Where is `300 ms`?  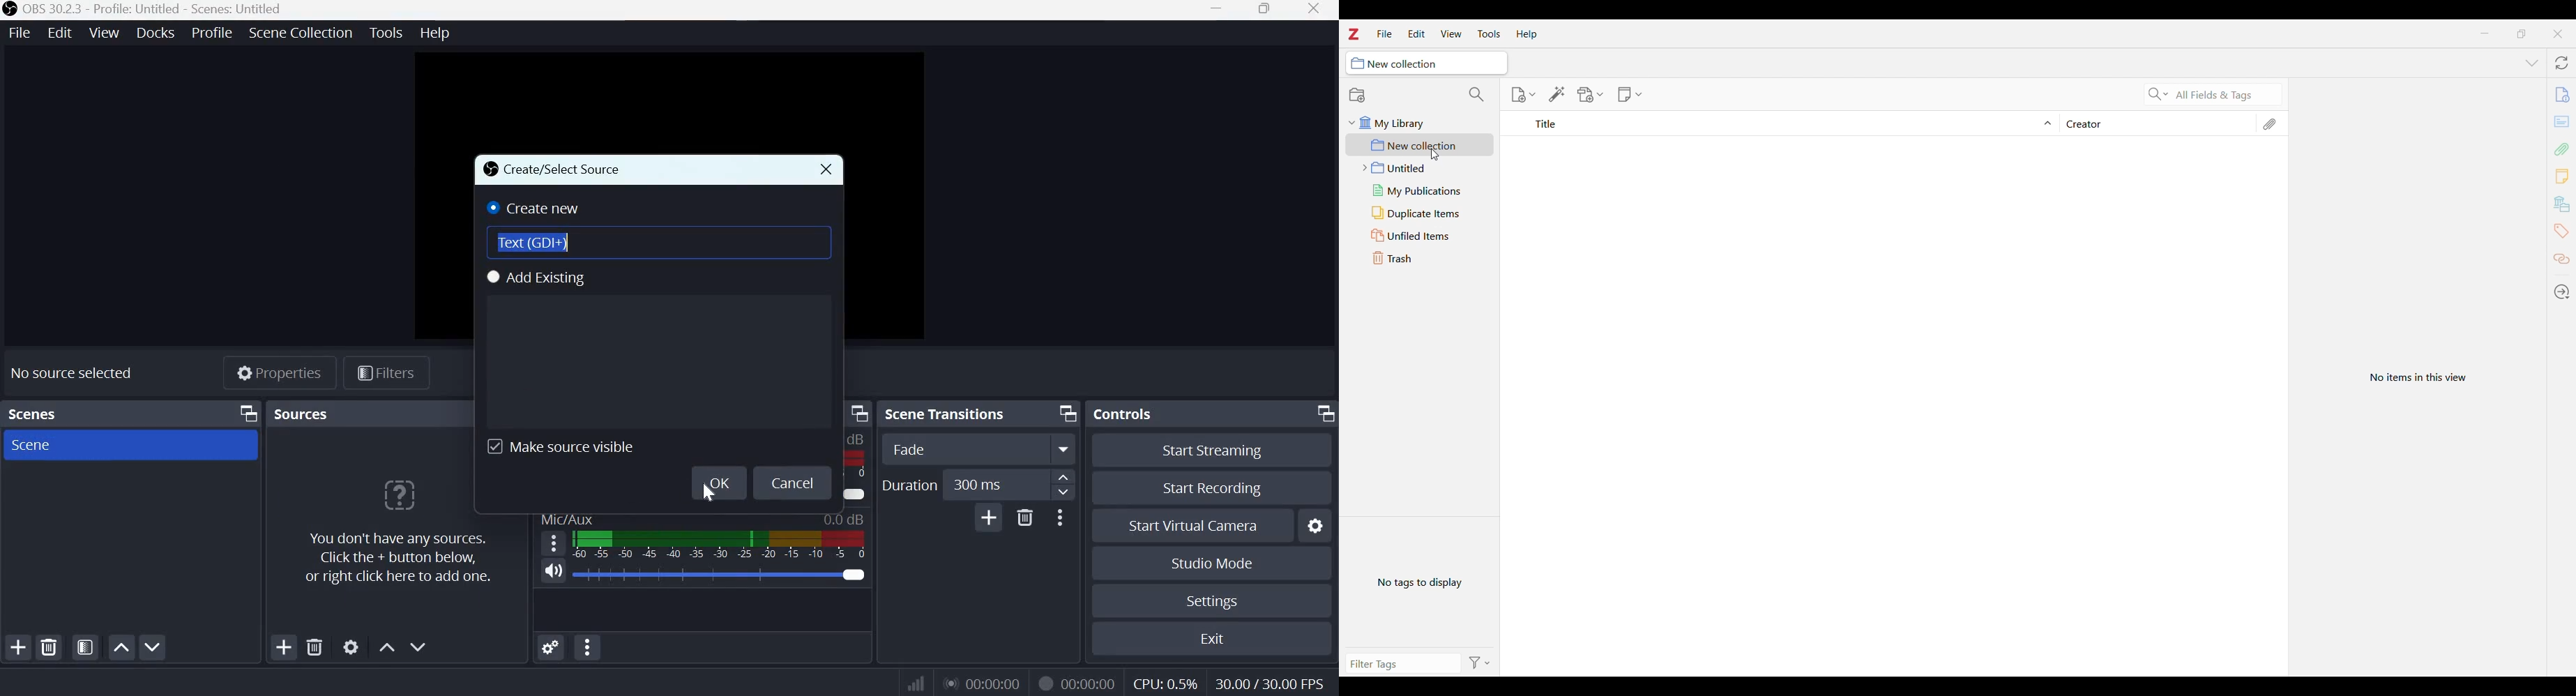
300 ms is located at coordinates (990, 484).